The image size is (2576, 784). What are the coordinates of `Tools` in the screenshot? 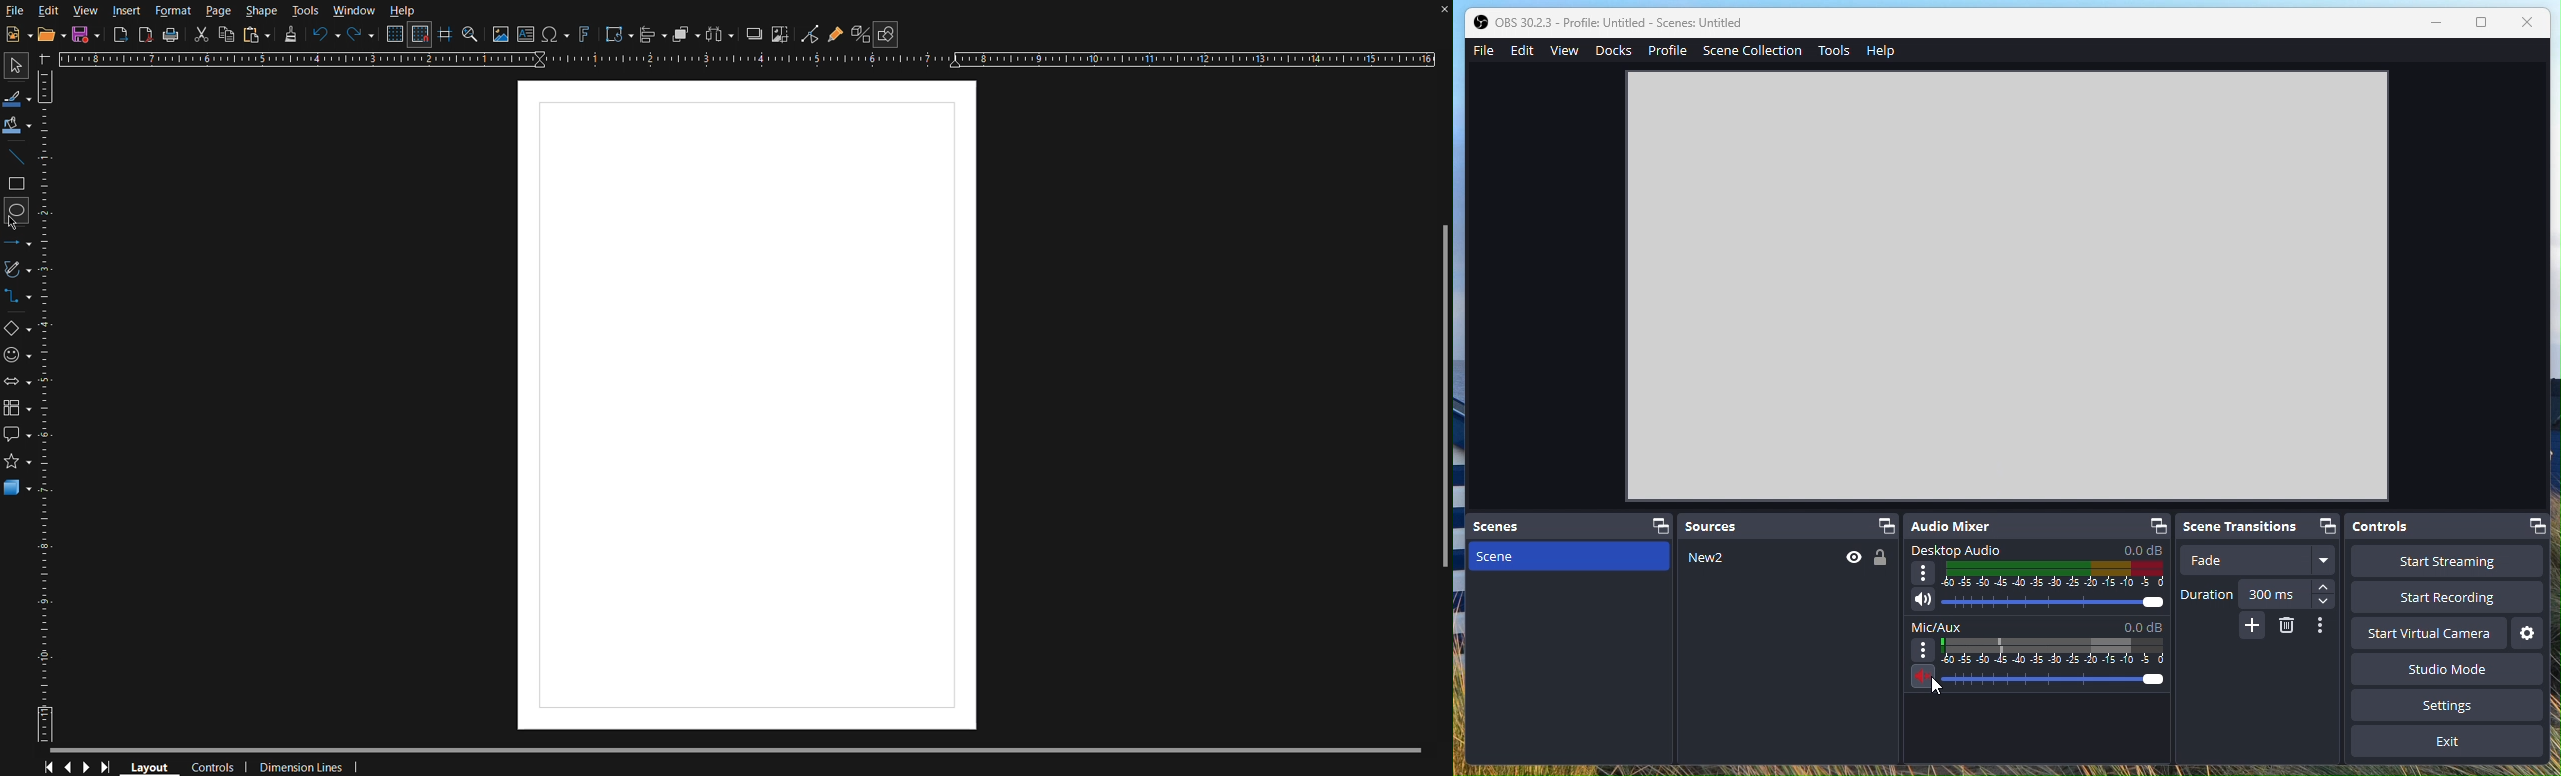 It's located at (307, 9).